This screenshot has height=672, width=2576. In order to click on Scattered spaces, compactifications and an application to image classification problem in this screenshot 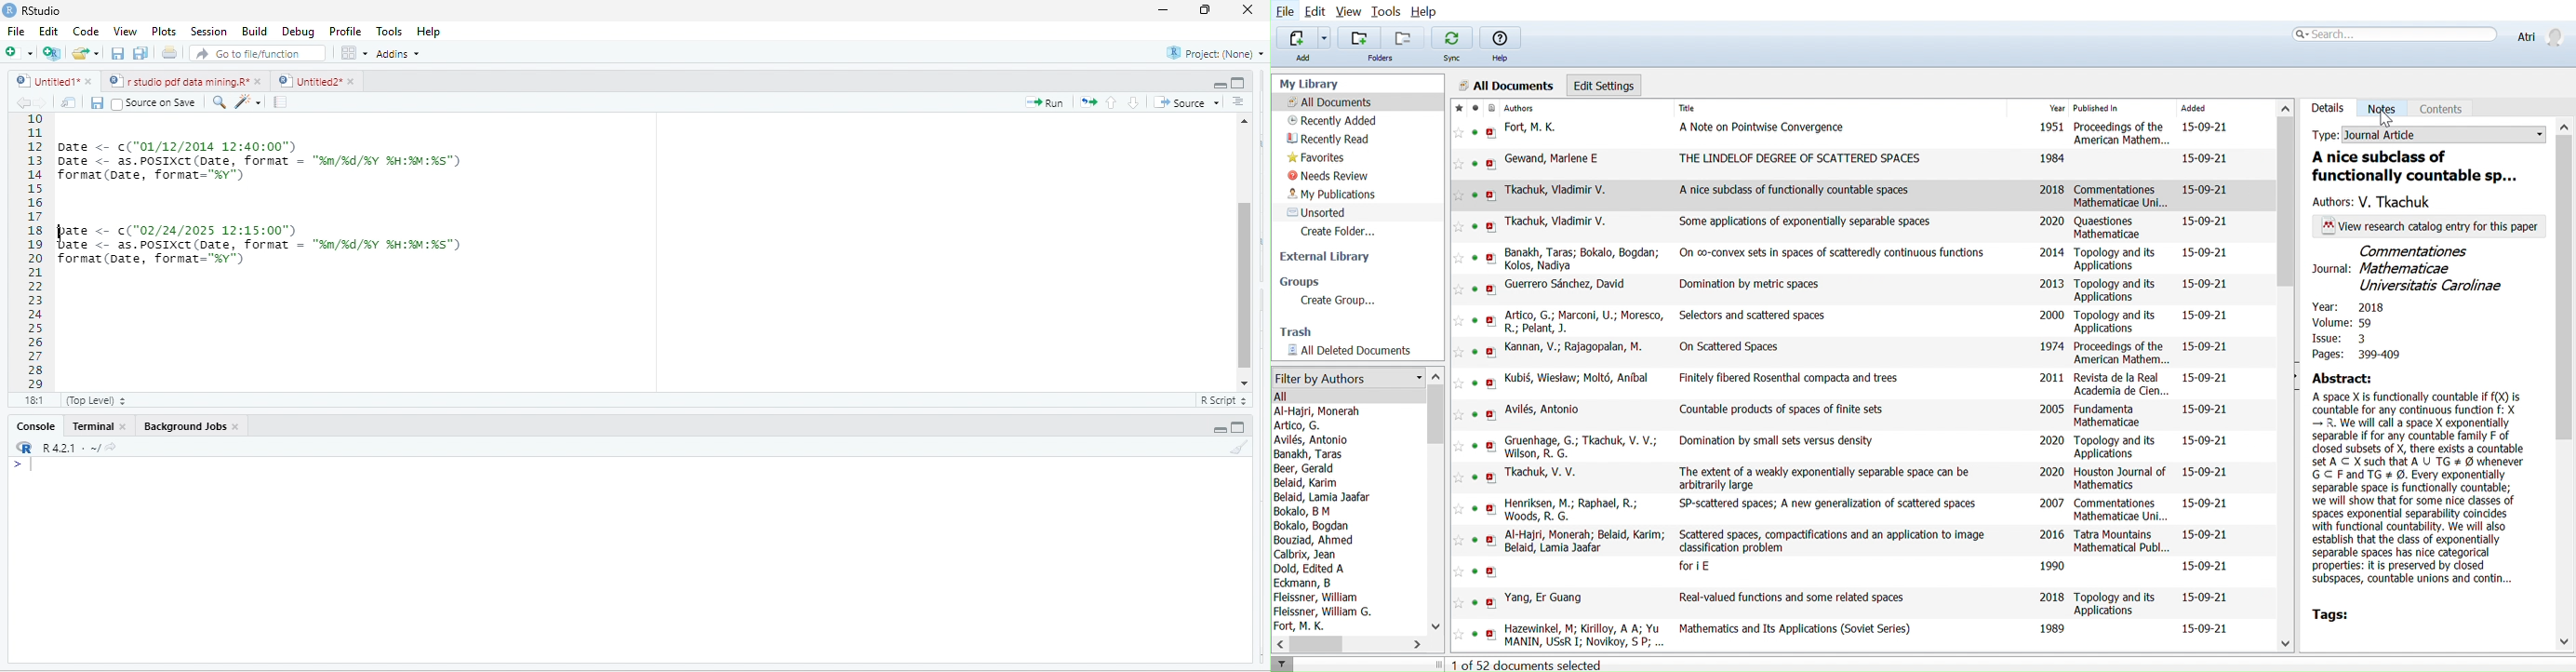, I will do `click(1834, 541)`.